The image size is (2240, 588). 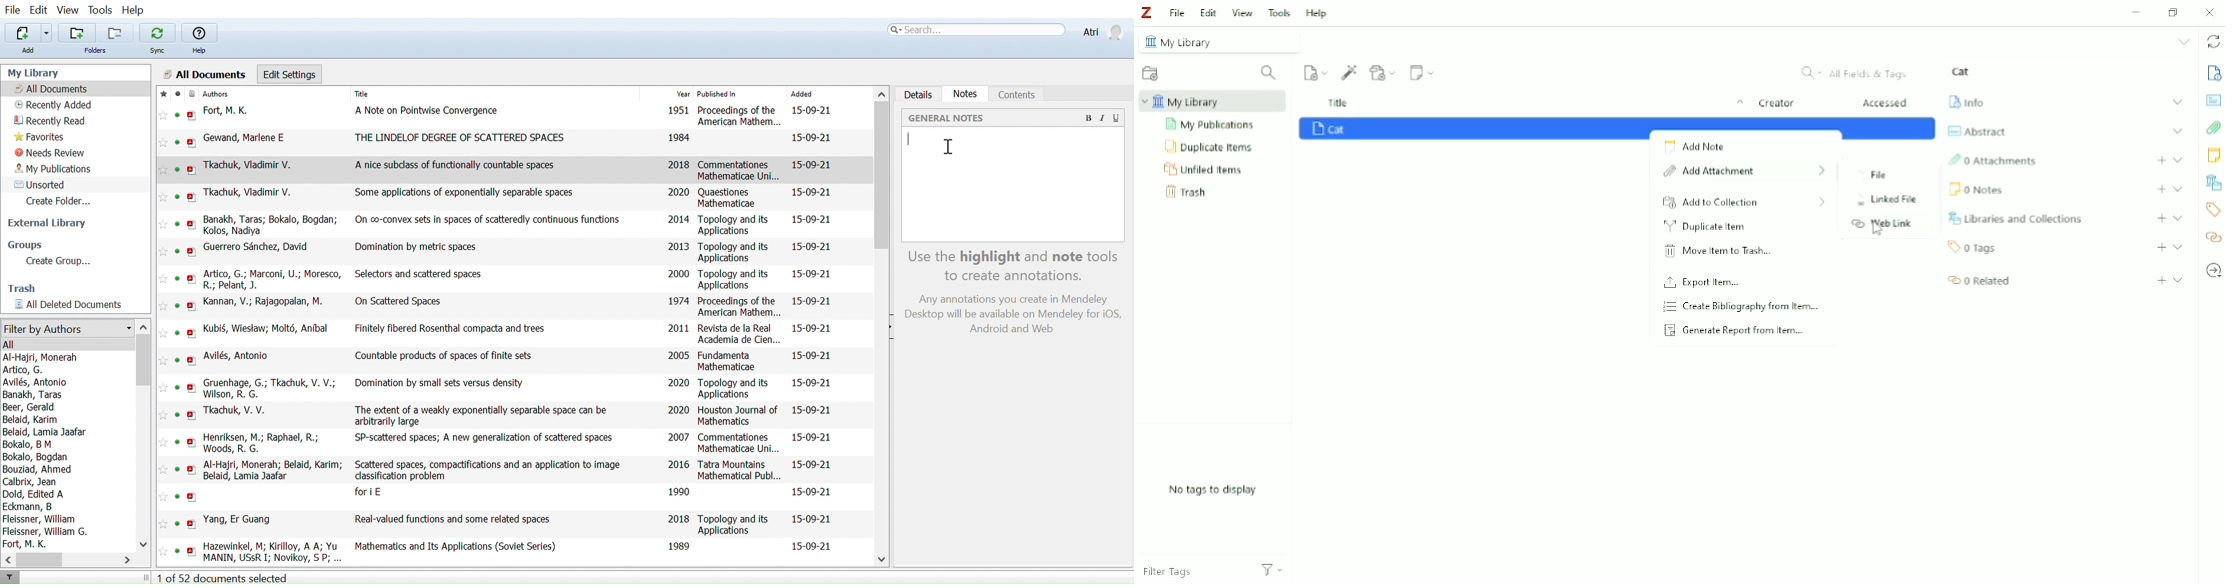 I want to click on 2014, so click(x=679, y=220).